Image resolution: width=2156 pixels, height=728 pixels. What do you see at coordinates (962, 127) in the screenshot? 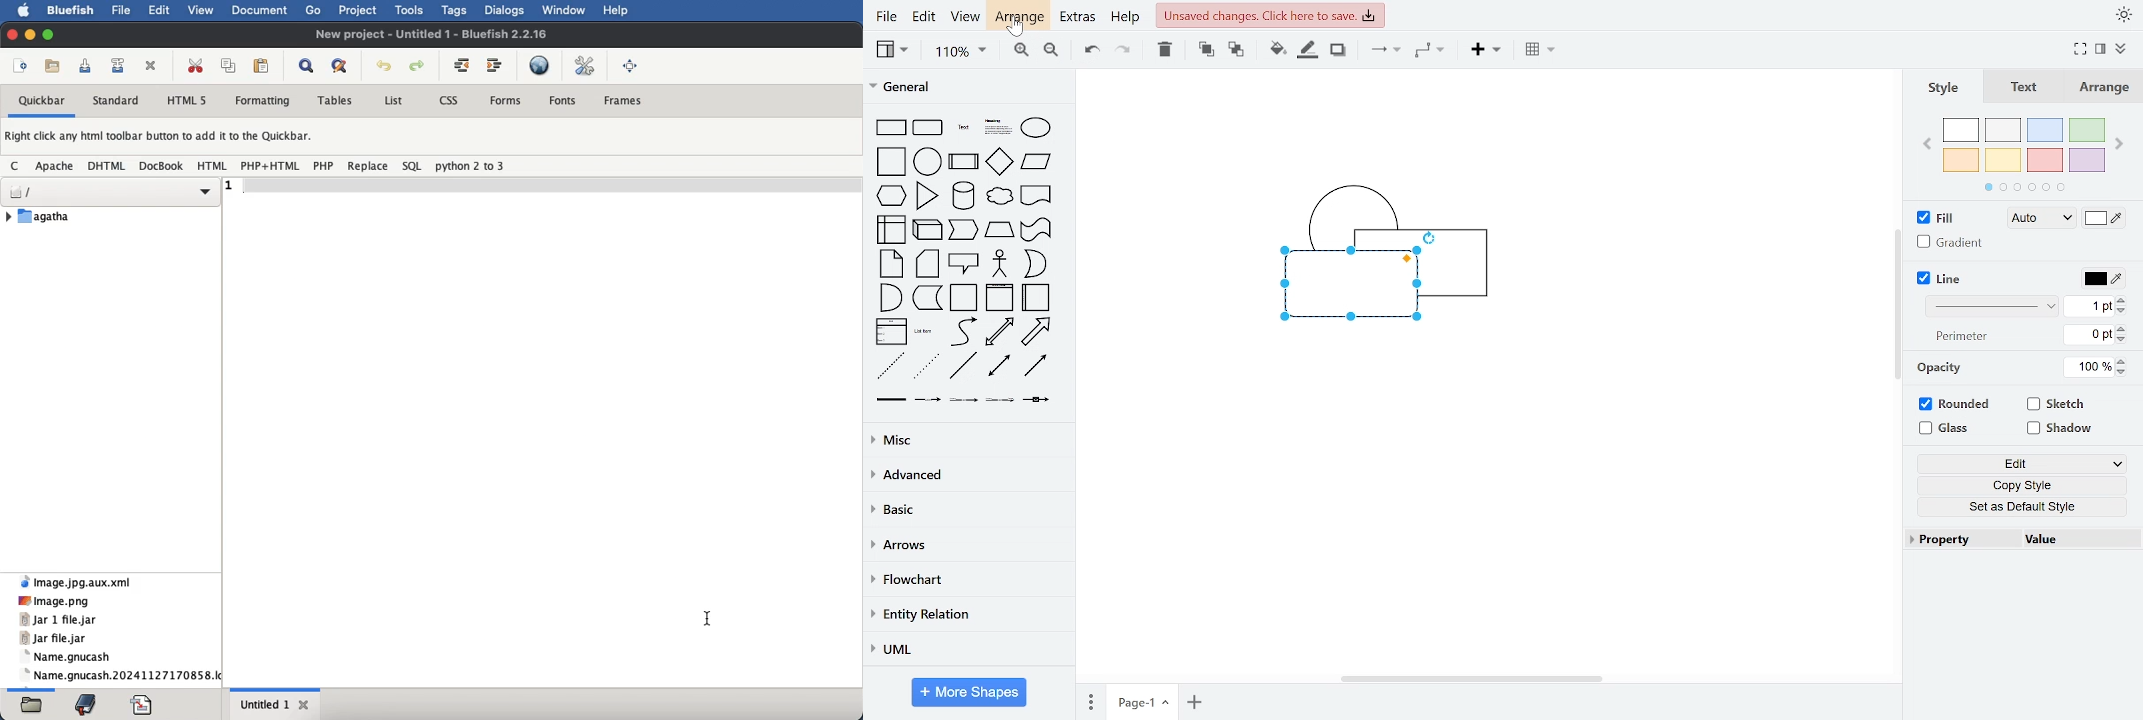
I see `text` at bounding box center [962, 127].